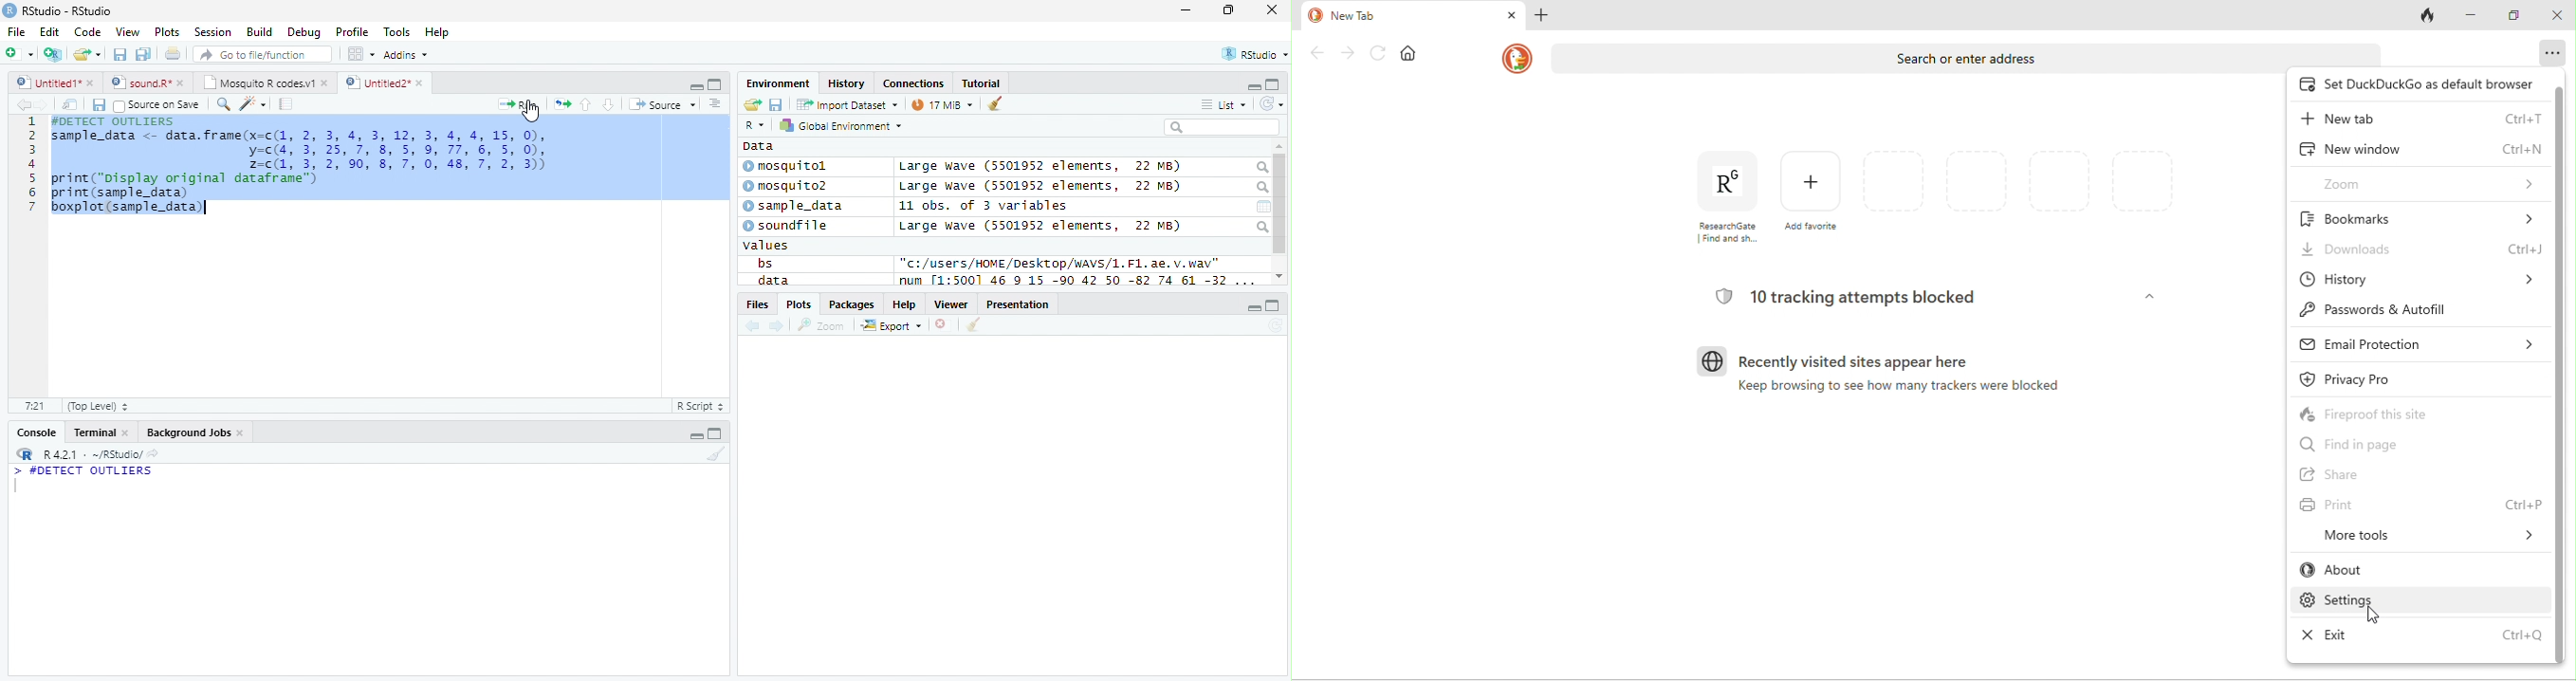 This screenshot has width=2576, height=700. What do you see at coordinates (145, 82) in the screenshot?
I see `sound.R*` at bounding box center [145, 82].